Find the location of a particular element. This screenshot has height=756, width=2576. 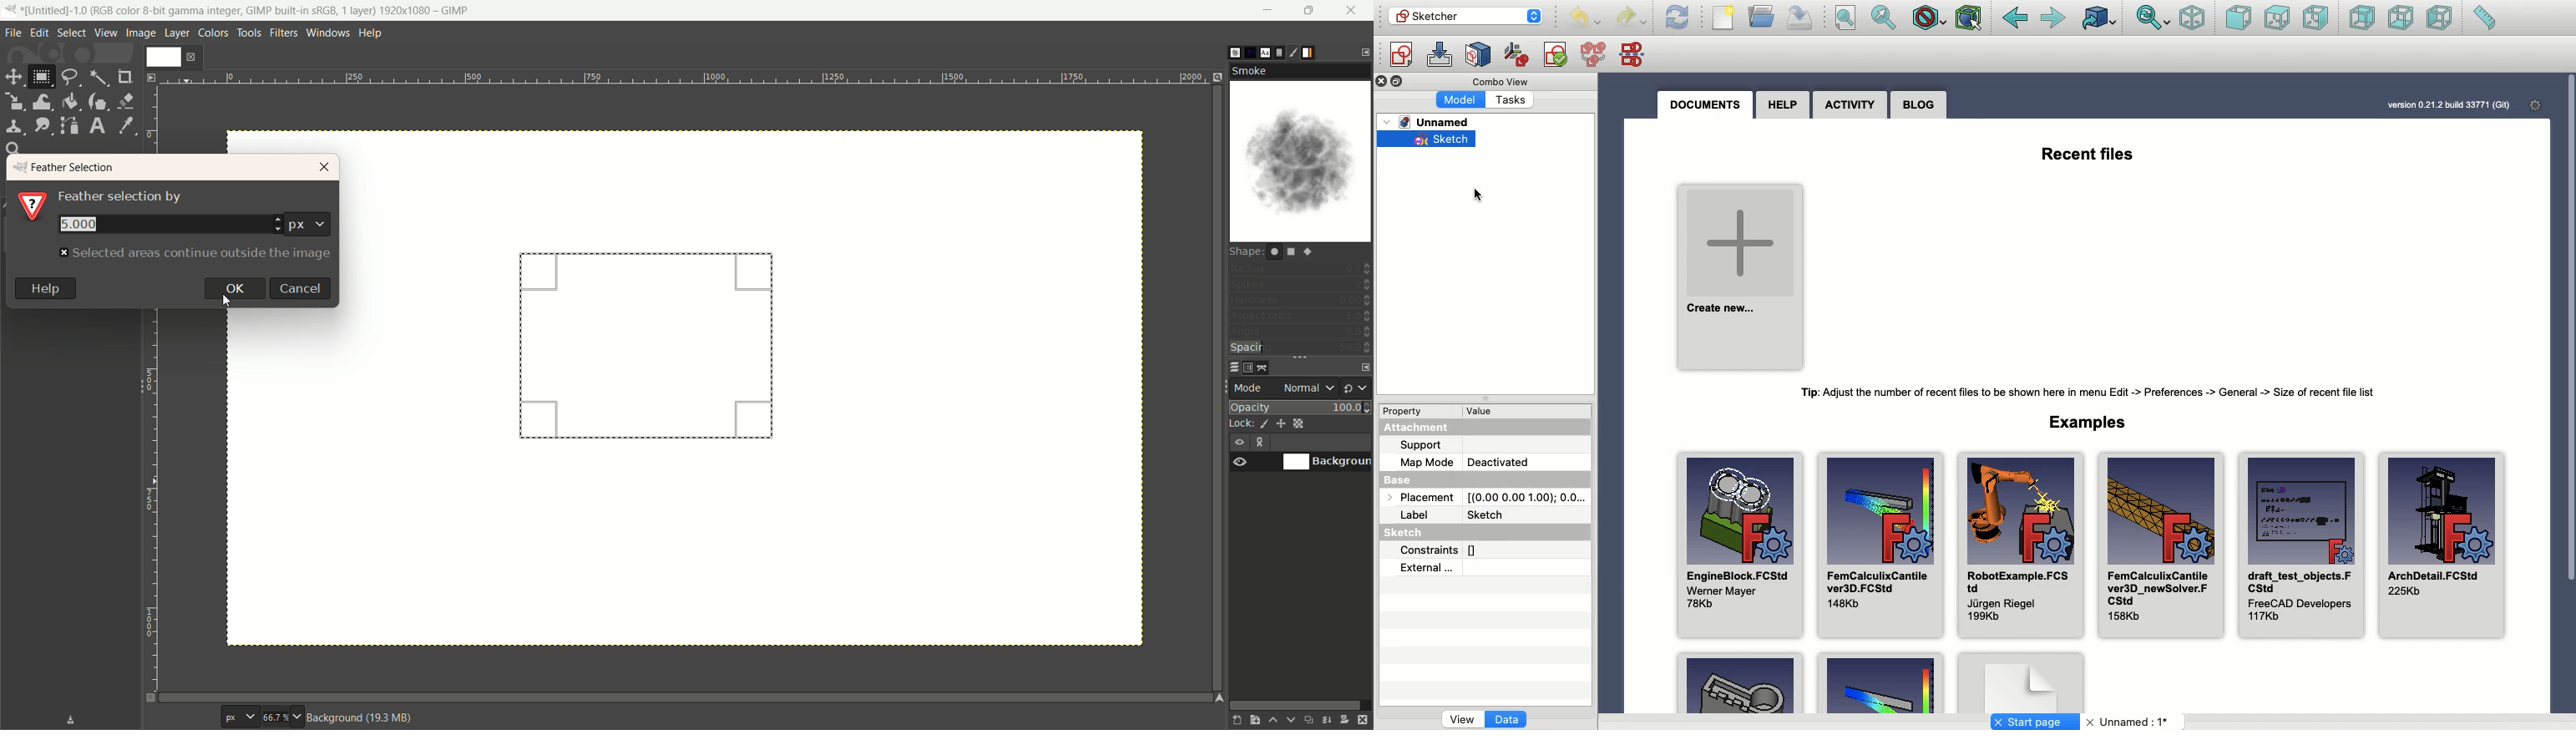

brush editor is located at coordinates (1294, 52).